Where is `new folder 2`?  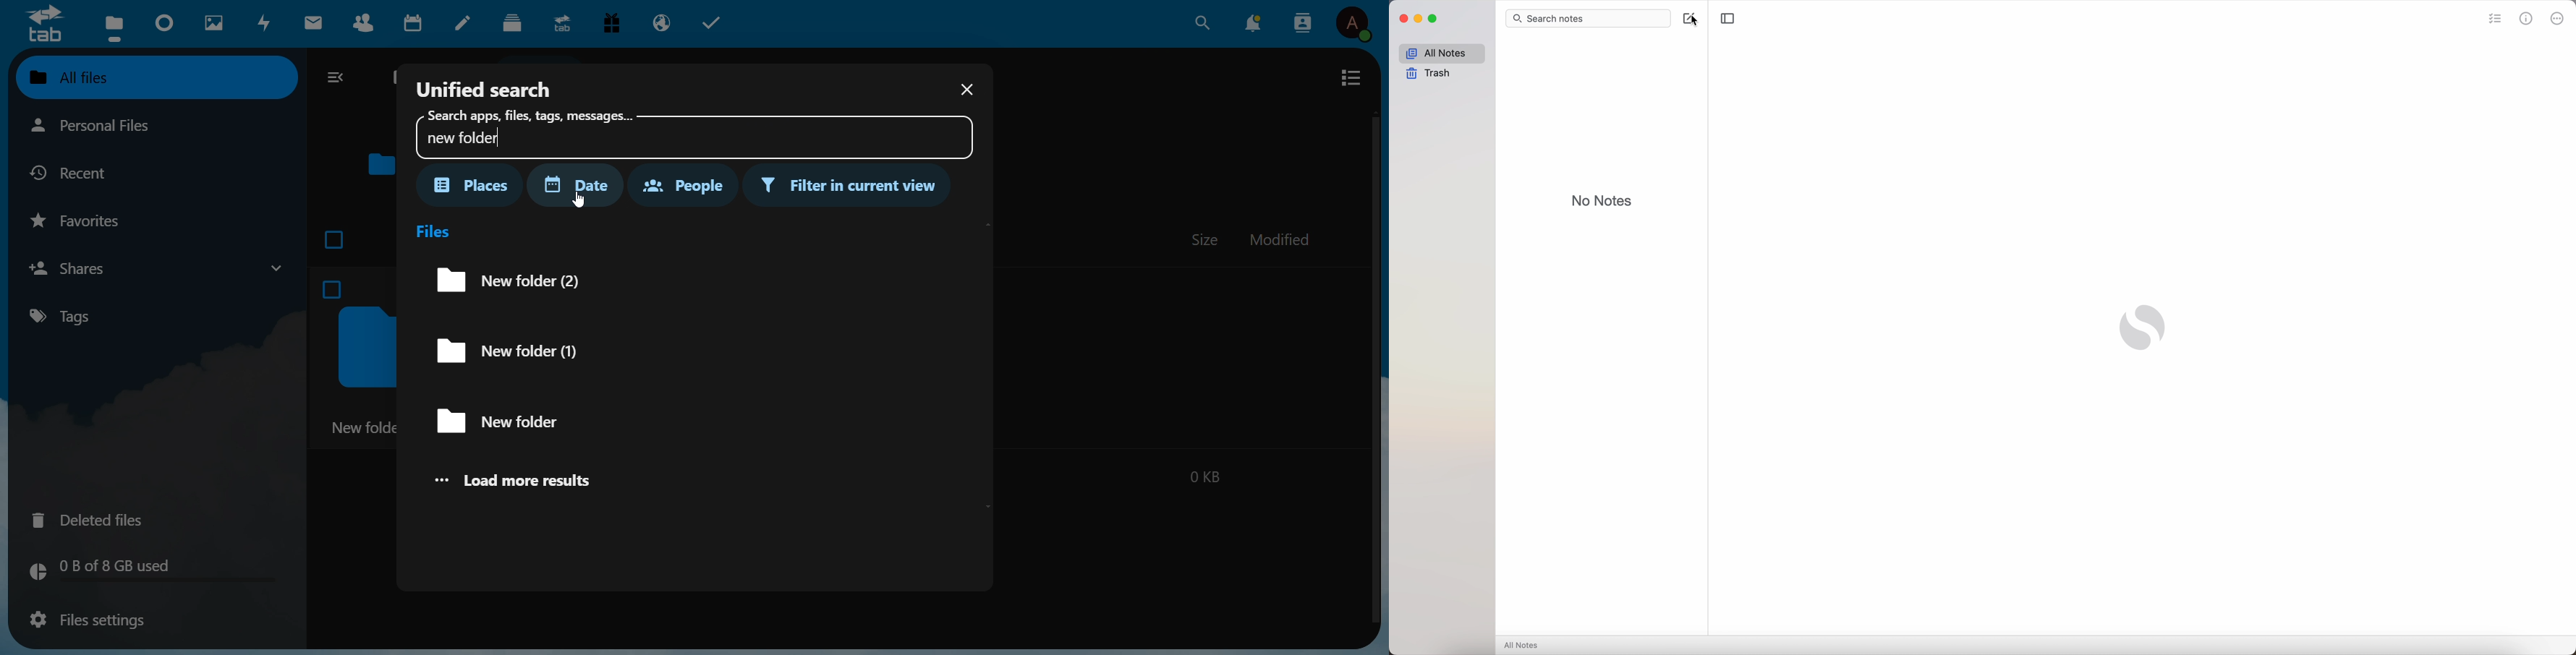
new folder 2 is located at coordinates (501, 279).